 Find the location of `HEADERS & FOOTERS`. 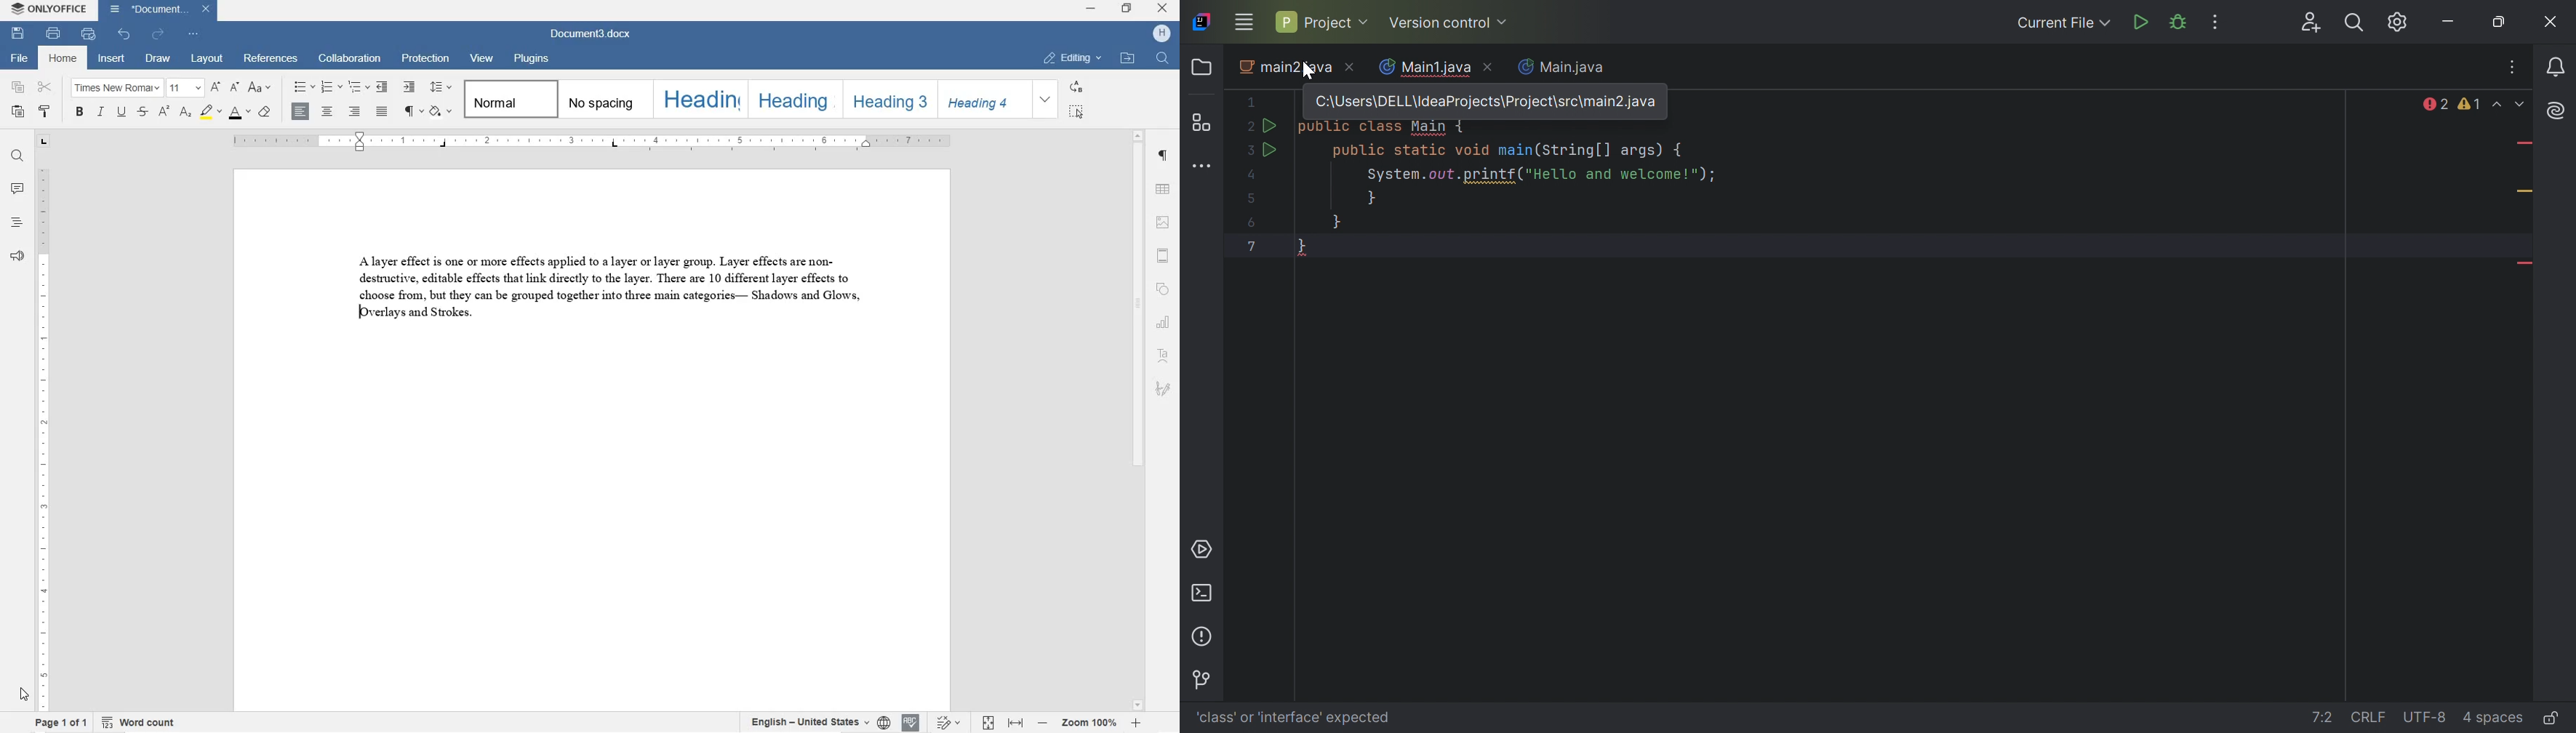

HEADERS & FOOTERS is located at coordinates (1164, 256).